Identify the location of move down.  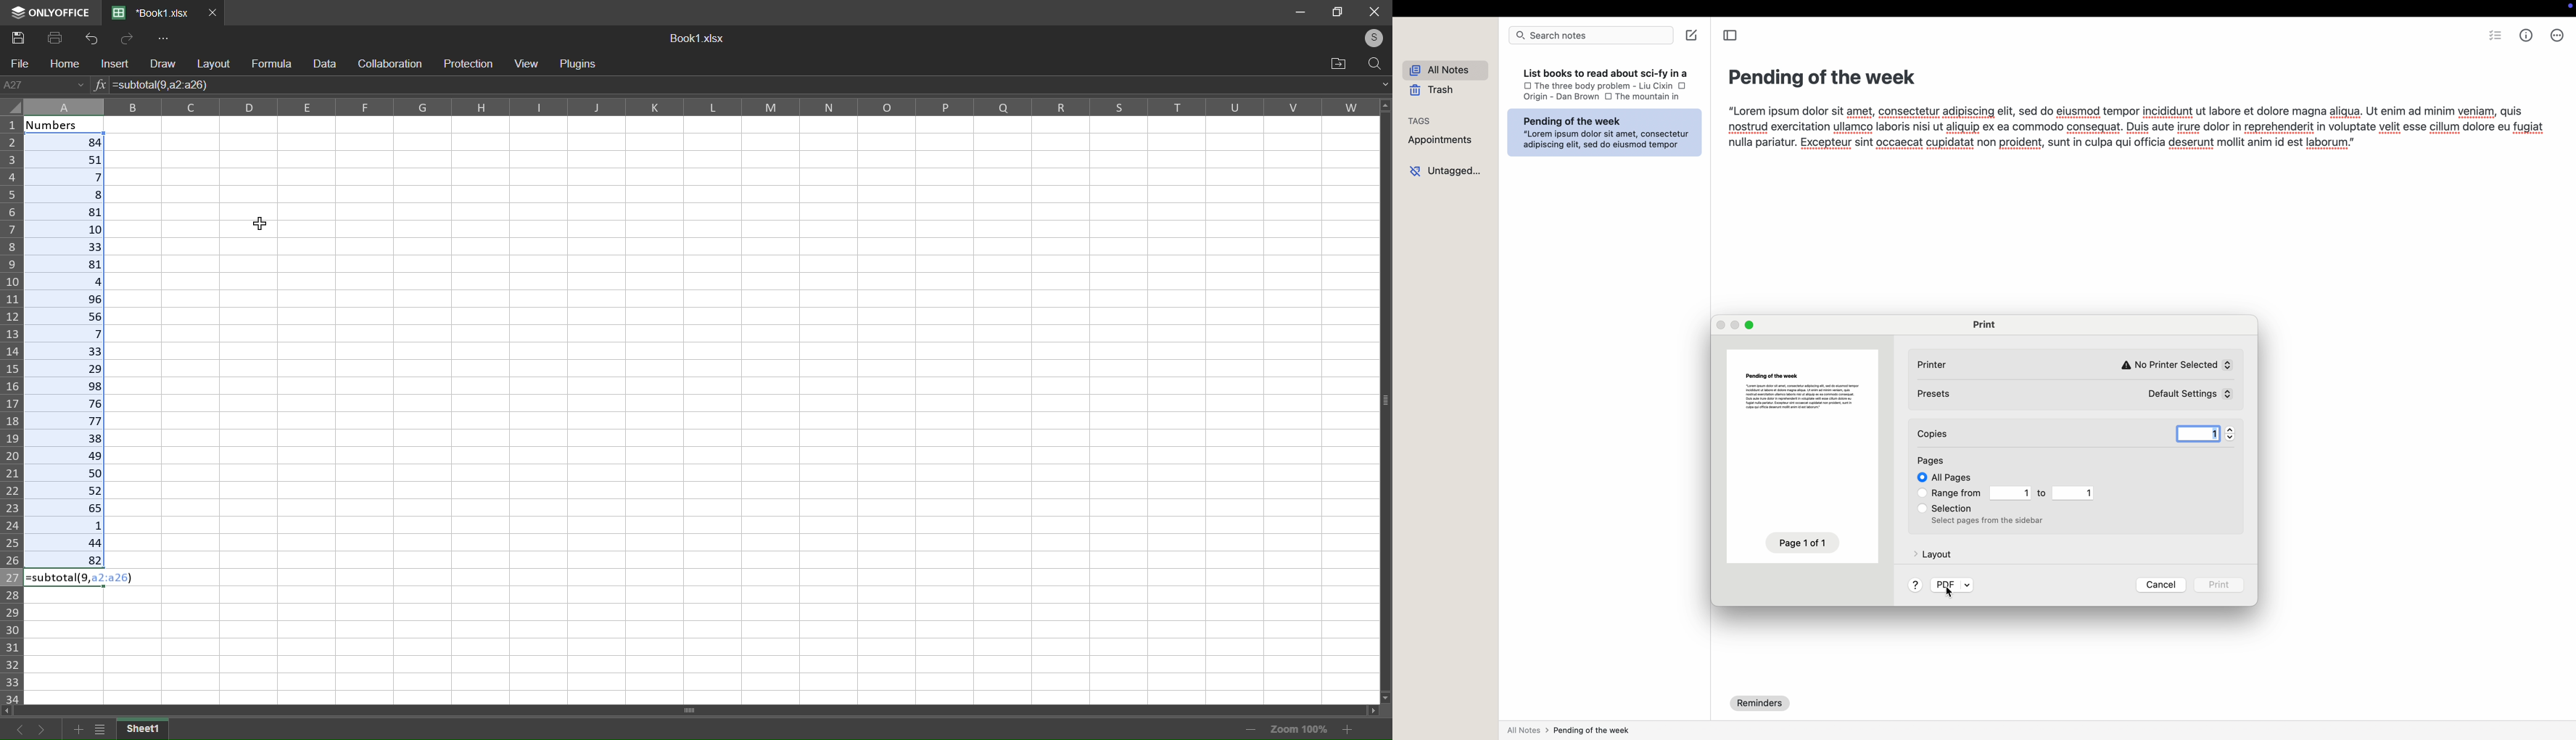
(1383, 696).